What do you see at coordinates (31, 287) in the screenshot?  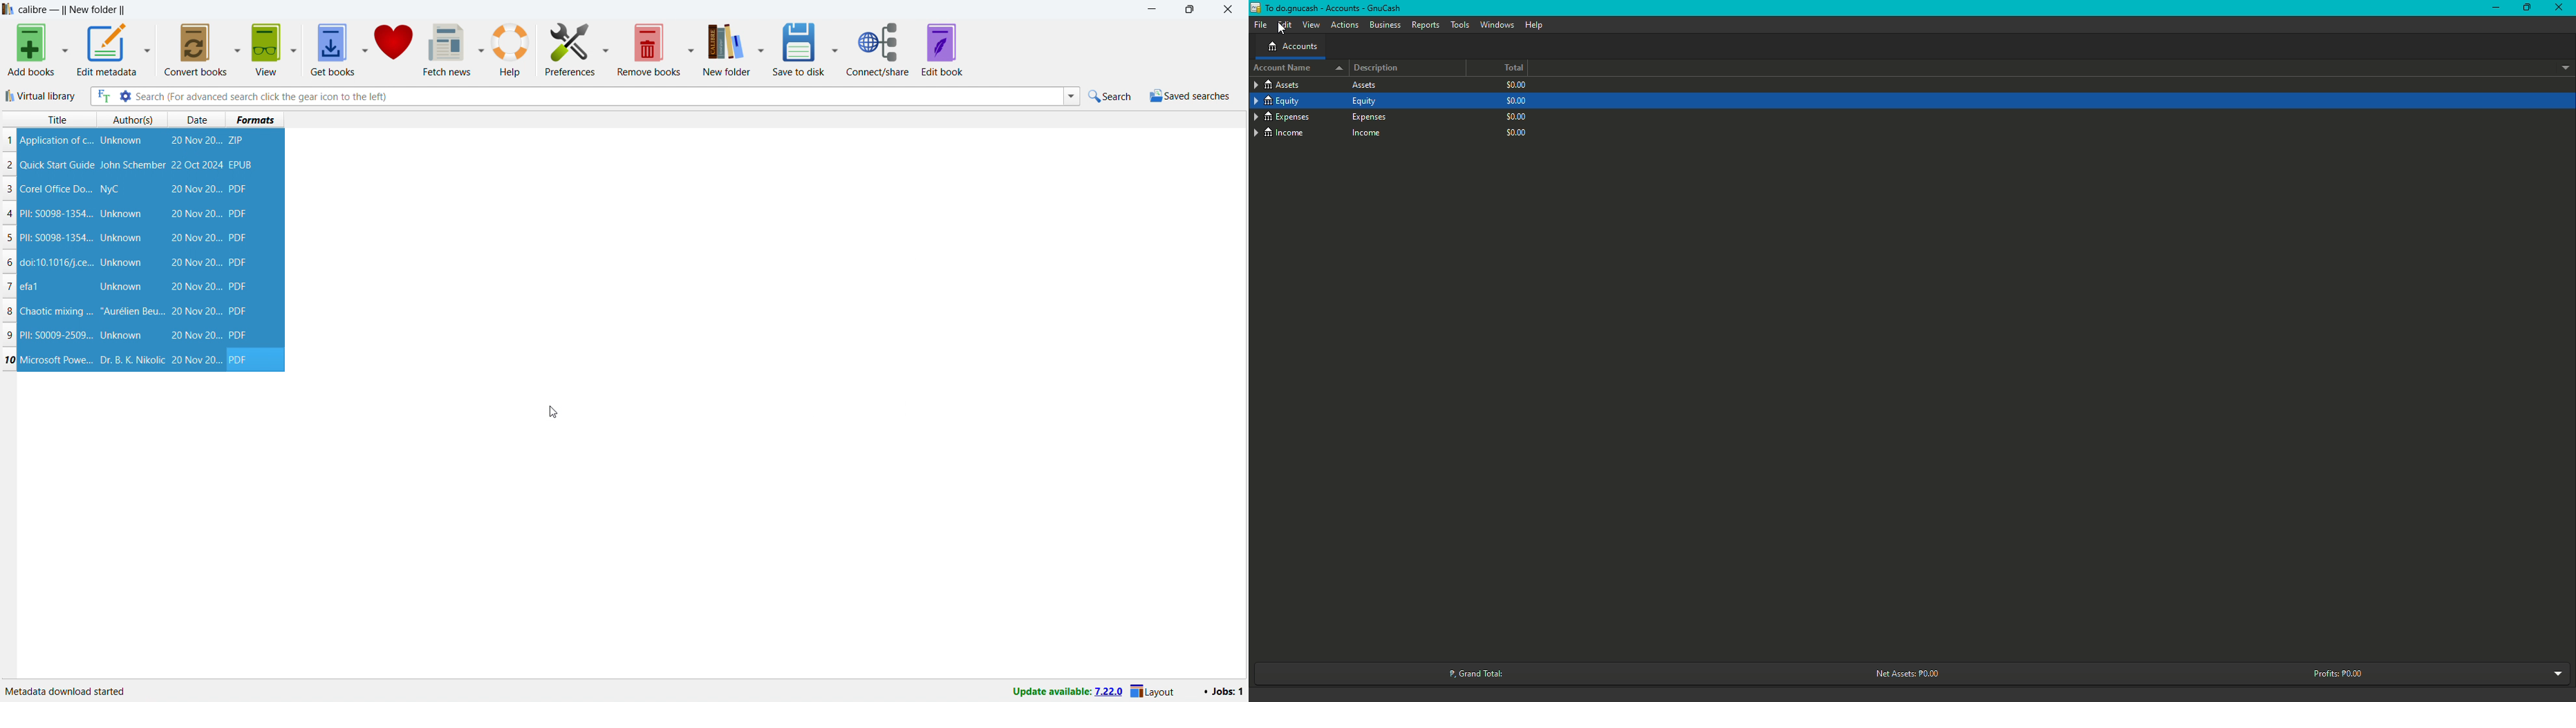 I see `efa1` at bounding box center [31, 287].